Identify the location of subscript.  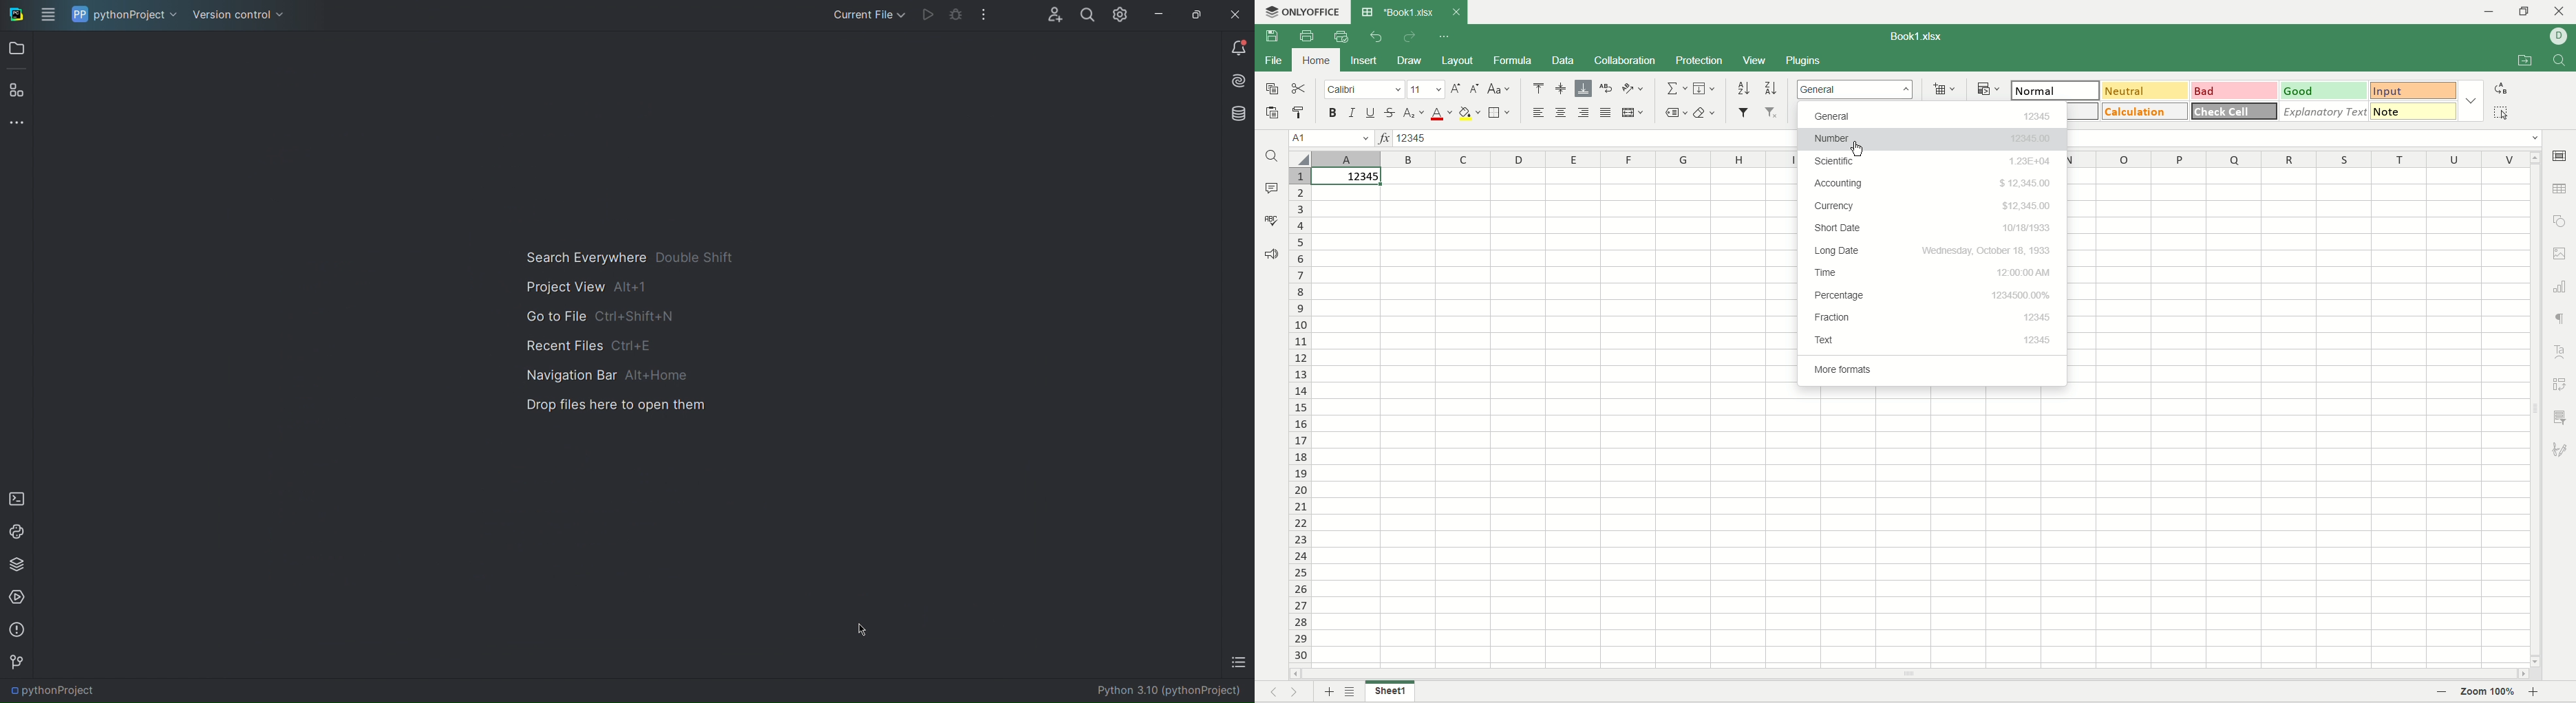
(1413, 113).